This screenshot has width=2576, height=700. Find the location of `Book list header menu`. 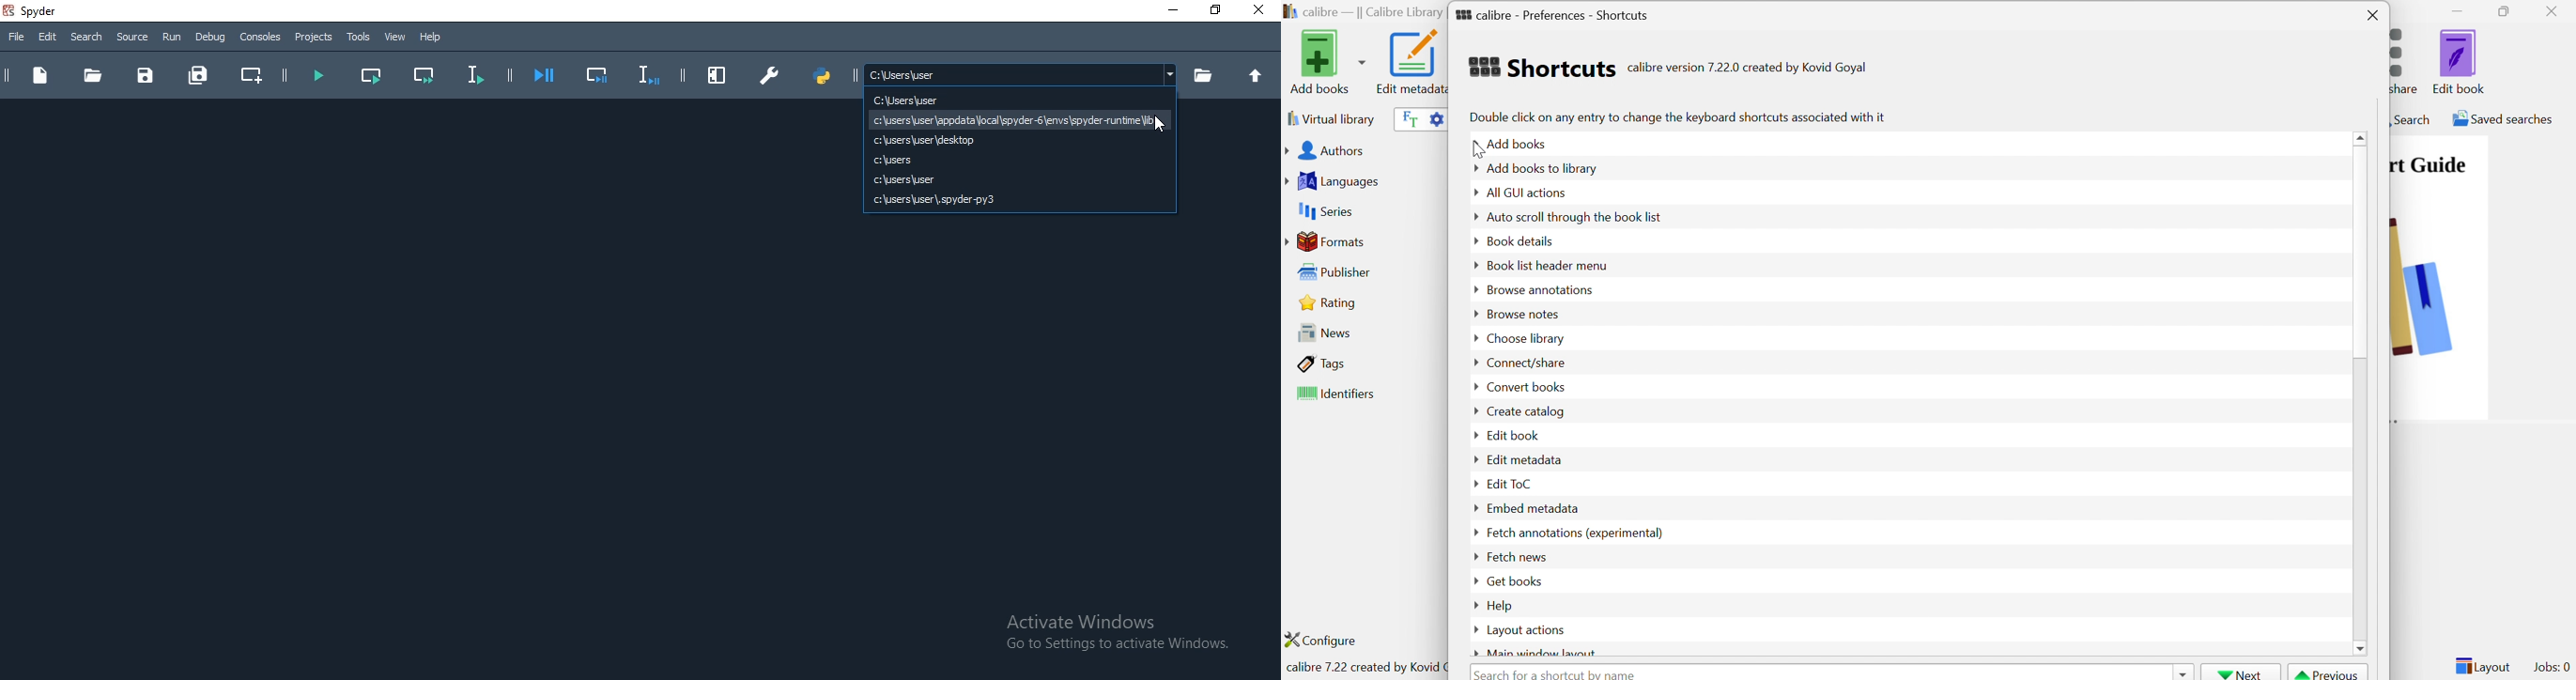

Book list header menu is located at coordinates (1547, 266).